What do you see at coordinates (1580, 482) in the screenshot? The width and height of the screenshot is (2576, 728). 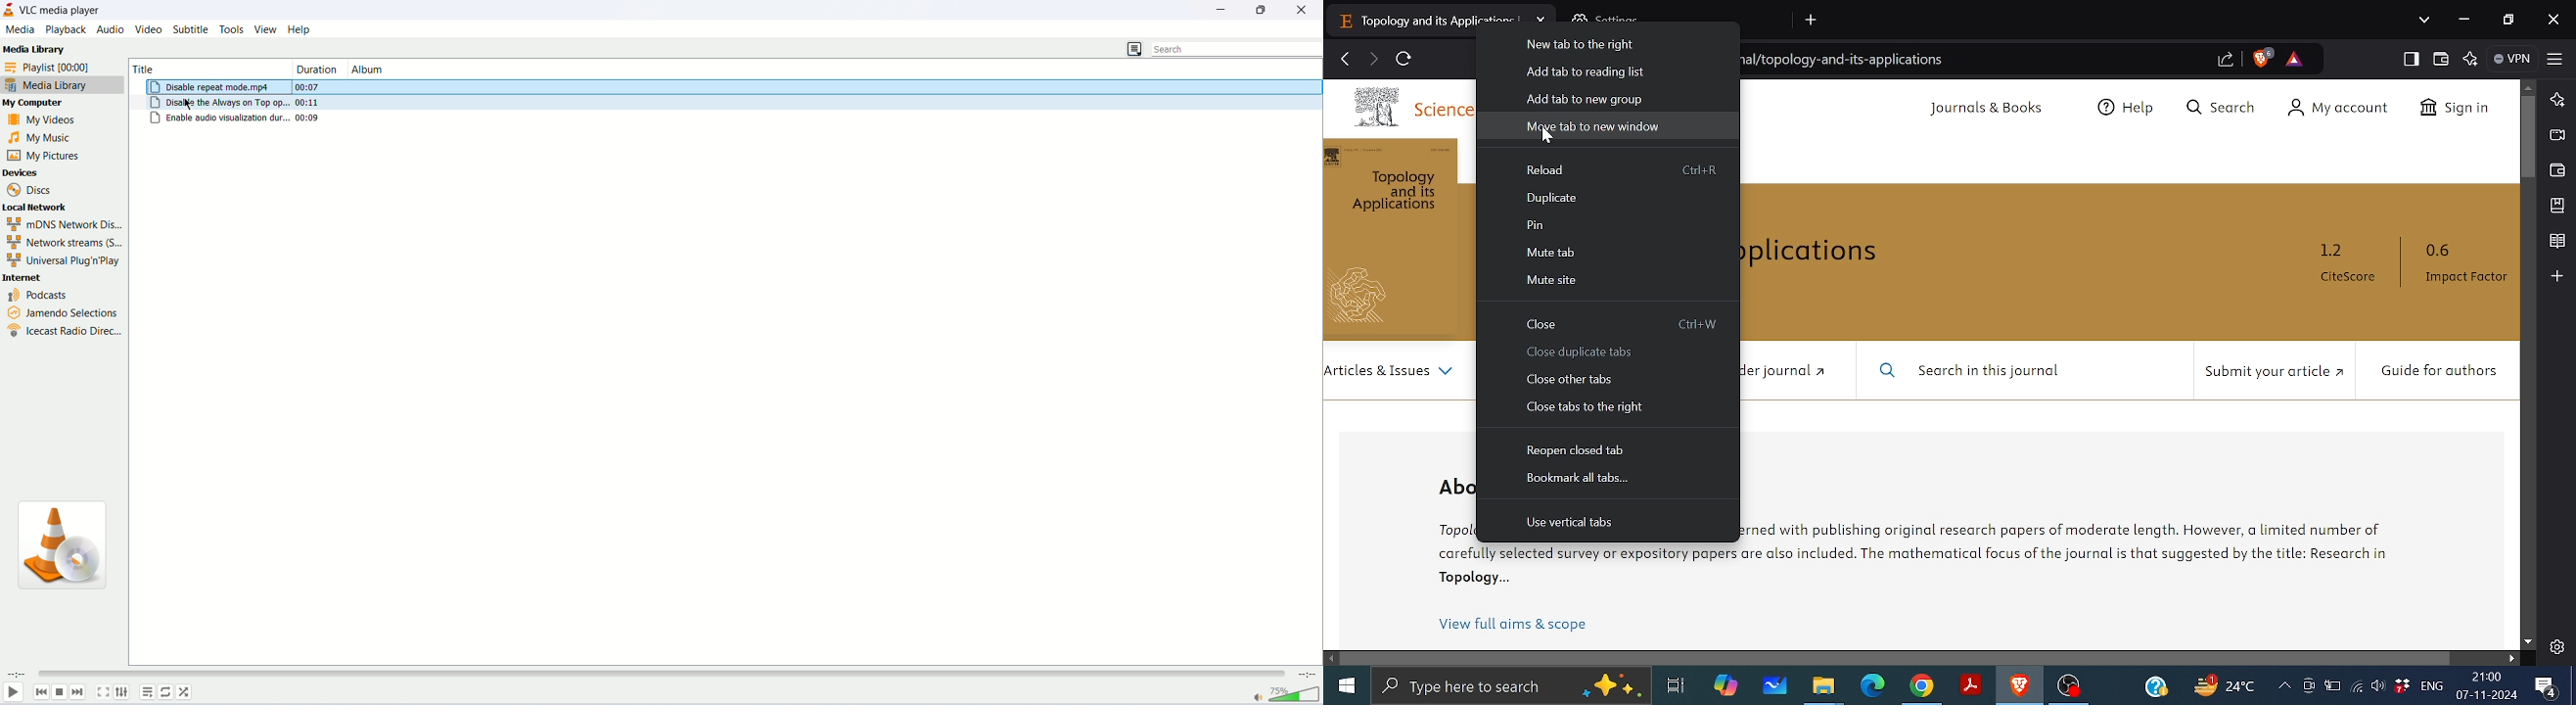 I see `Bookmark all tabs` at bounding box center [1580, 482].